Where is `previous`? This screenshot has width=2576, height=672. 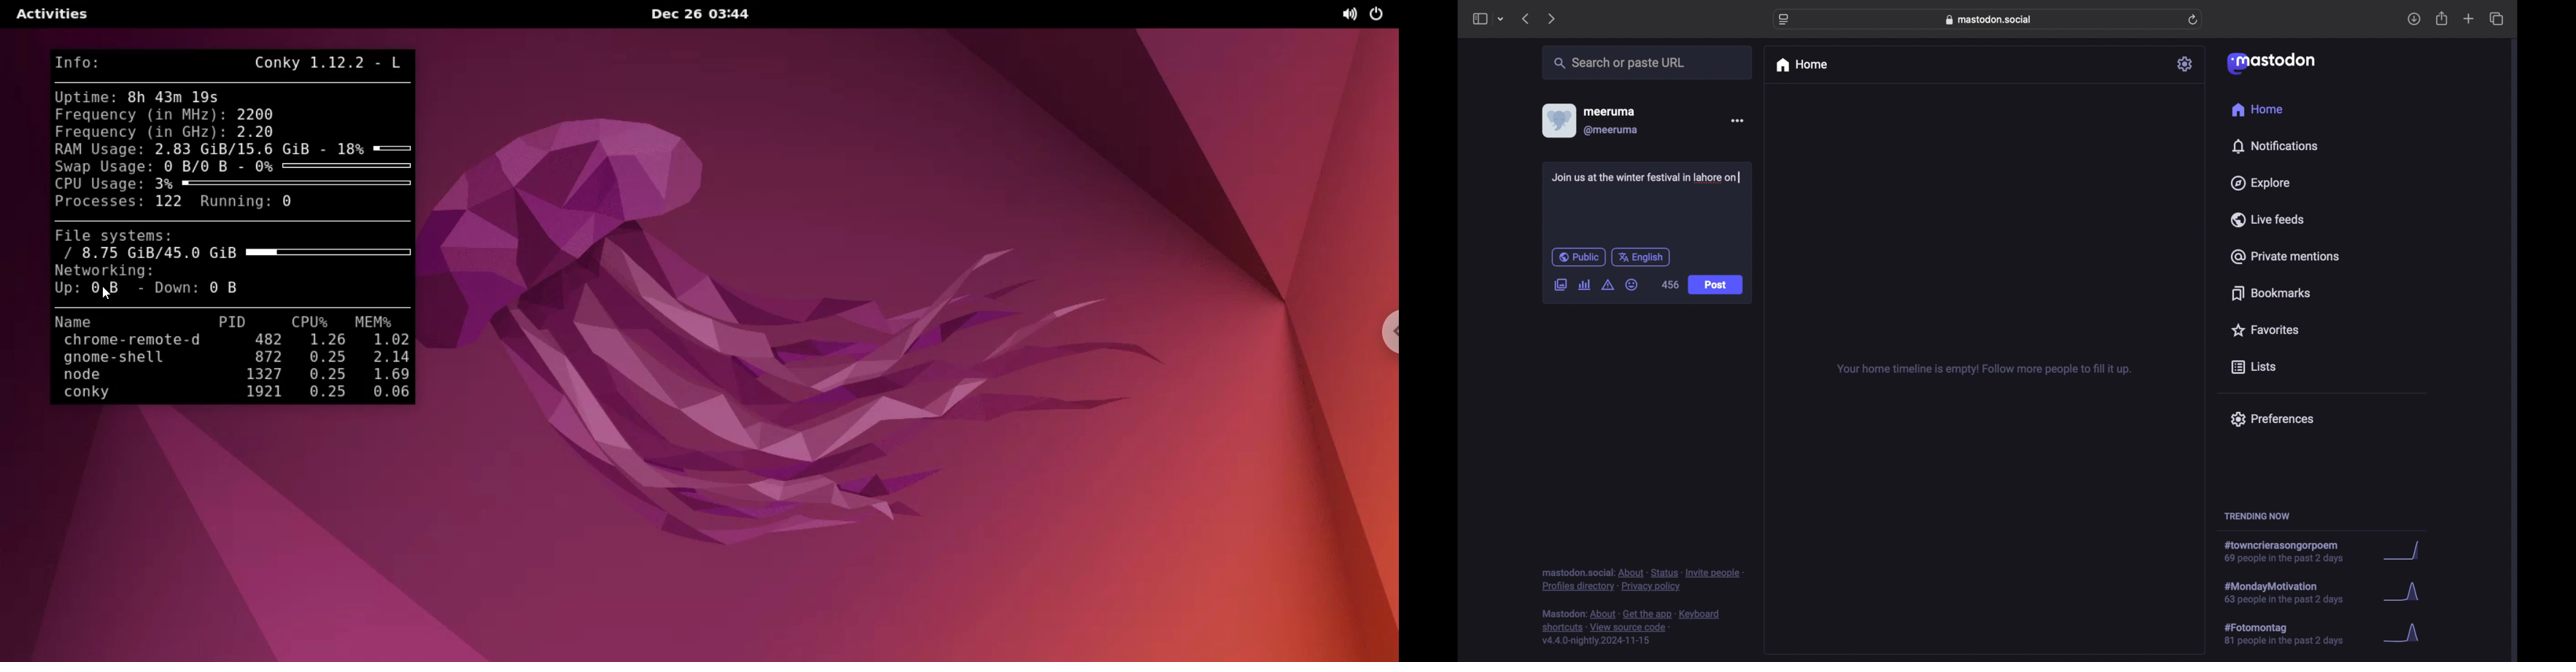 previous is located at coordinates (1525, 18).